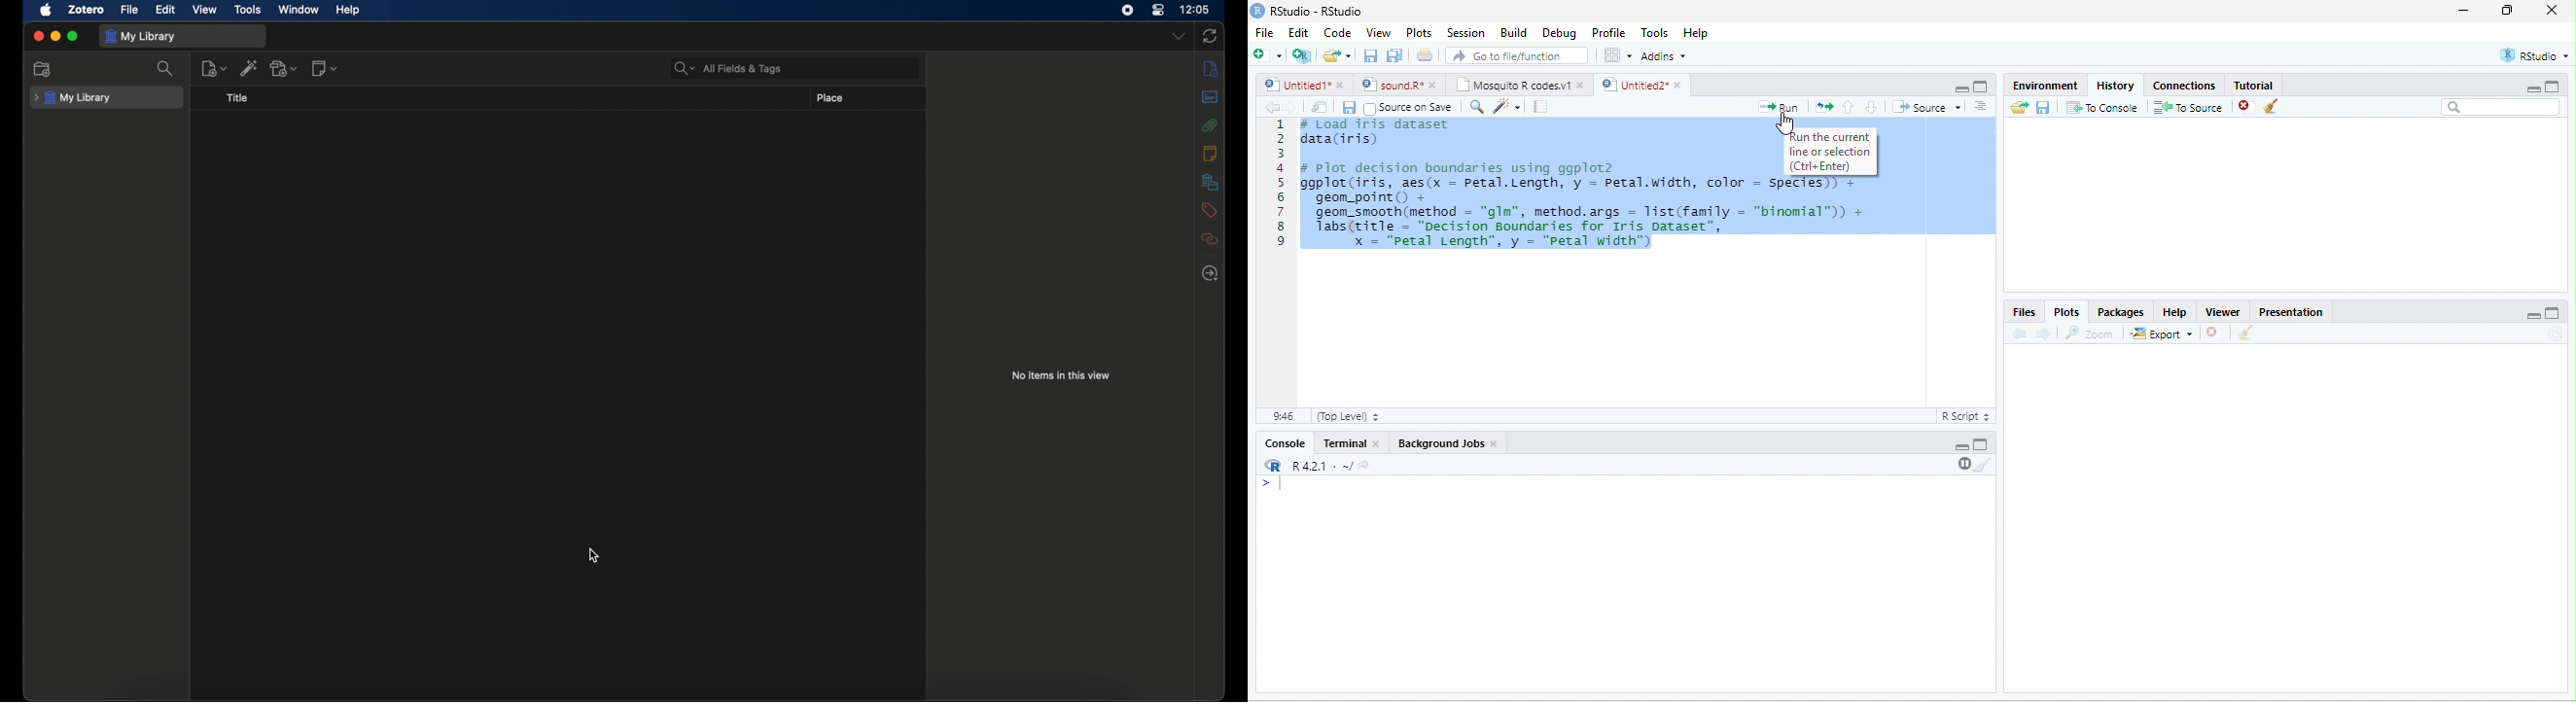  I want to click on RStudio, so click(2535, 55).